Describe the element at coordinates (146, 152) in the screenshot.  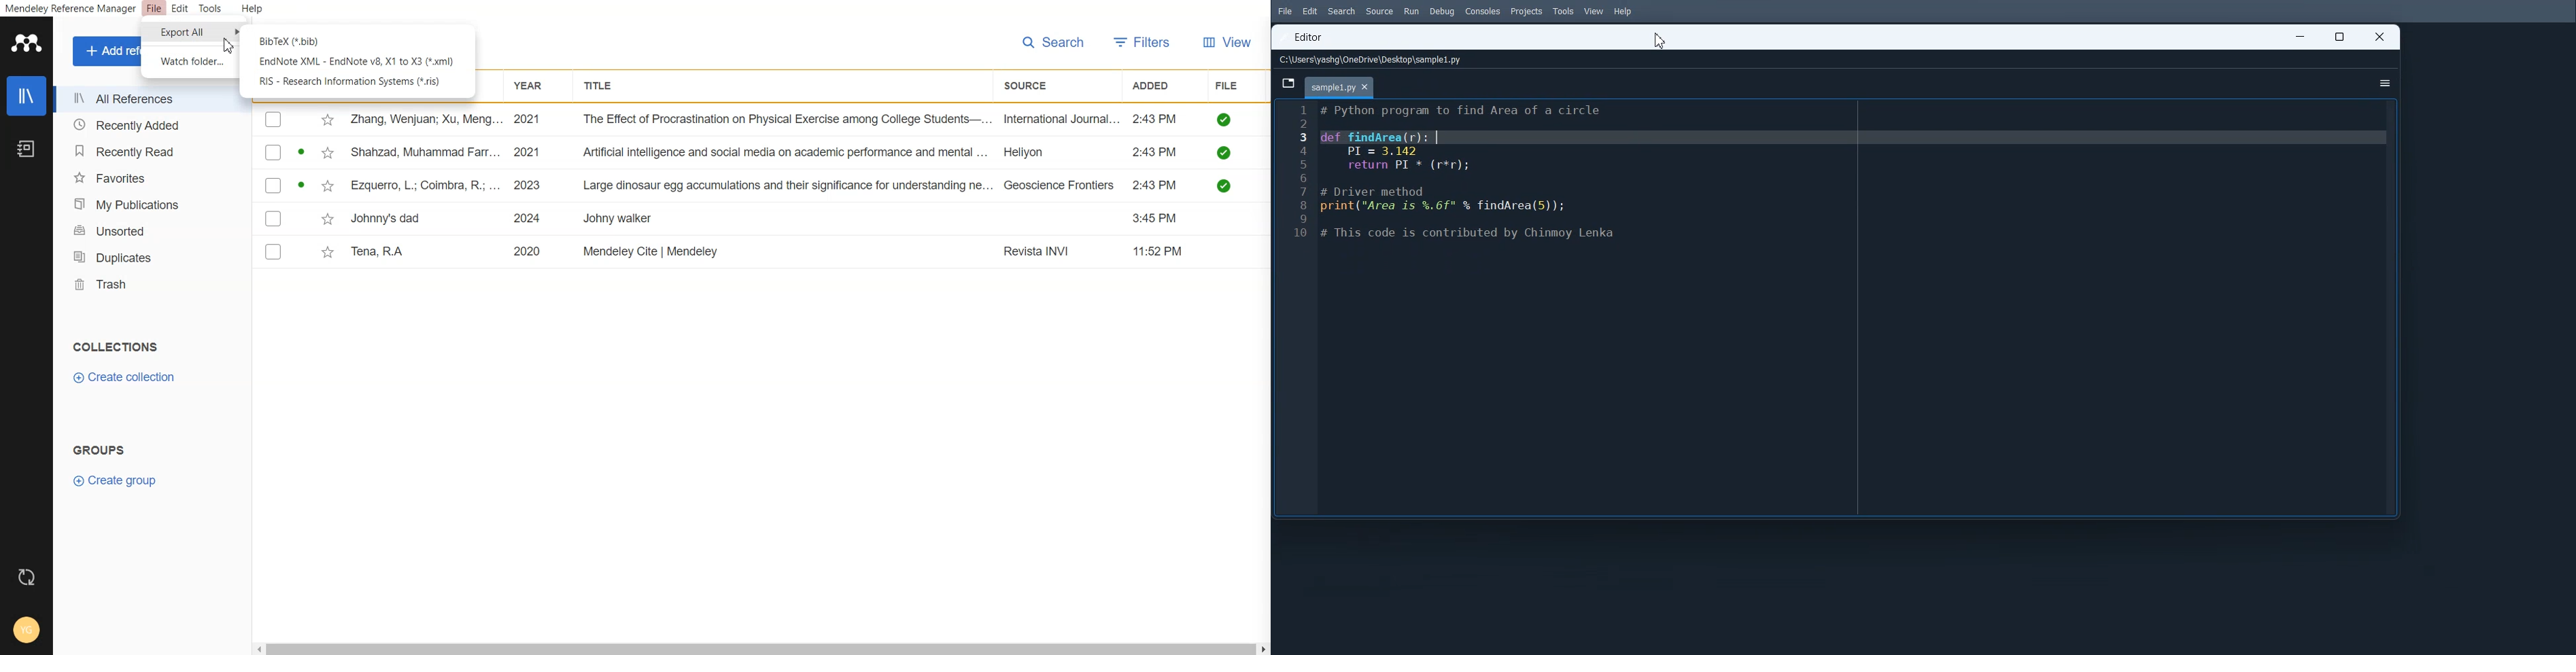
I see `Recently Read` at that location.